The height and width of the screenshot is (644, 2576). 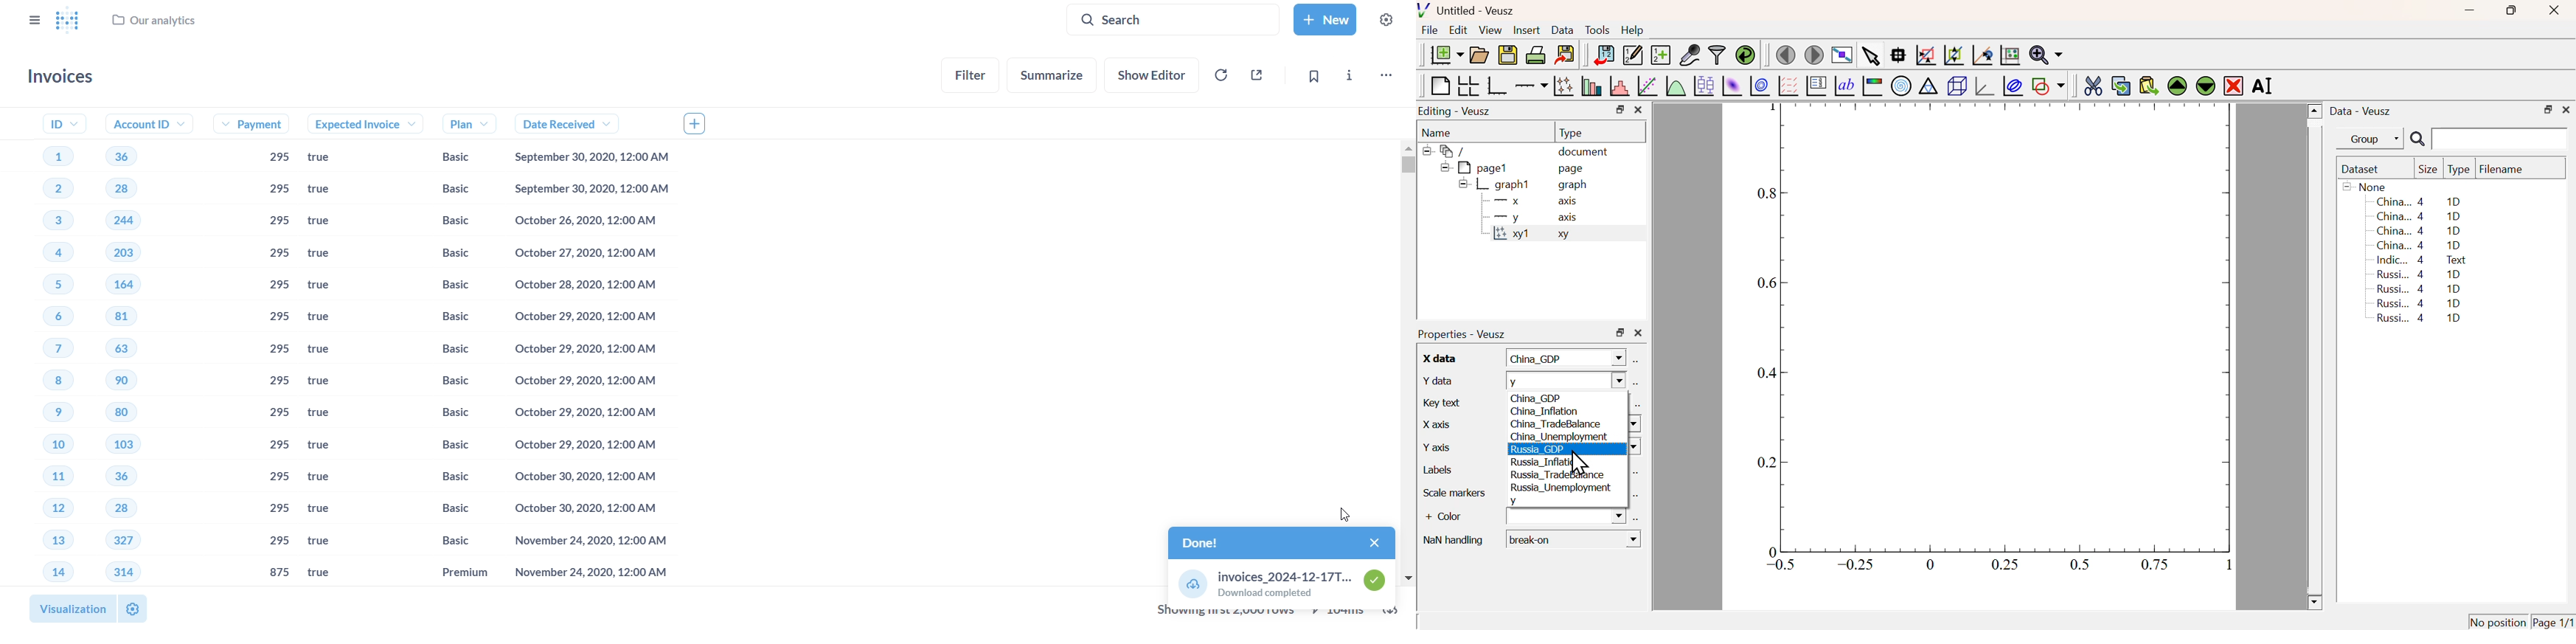 I want to click on Russi... 4 1D, so click(x=2417, y=303).